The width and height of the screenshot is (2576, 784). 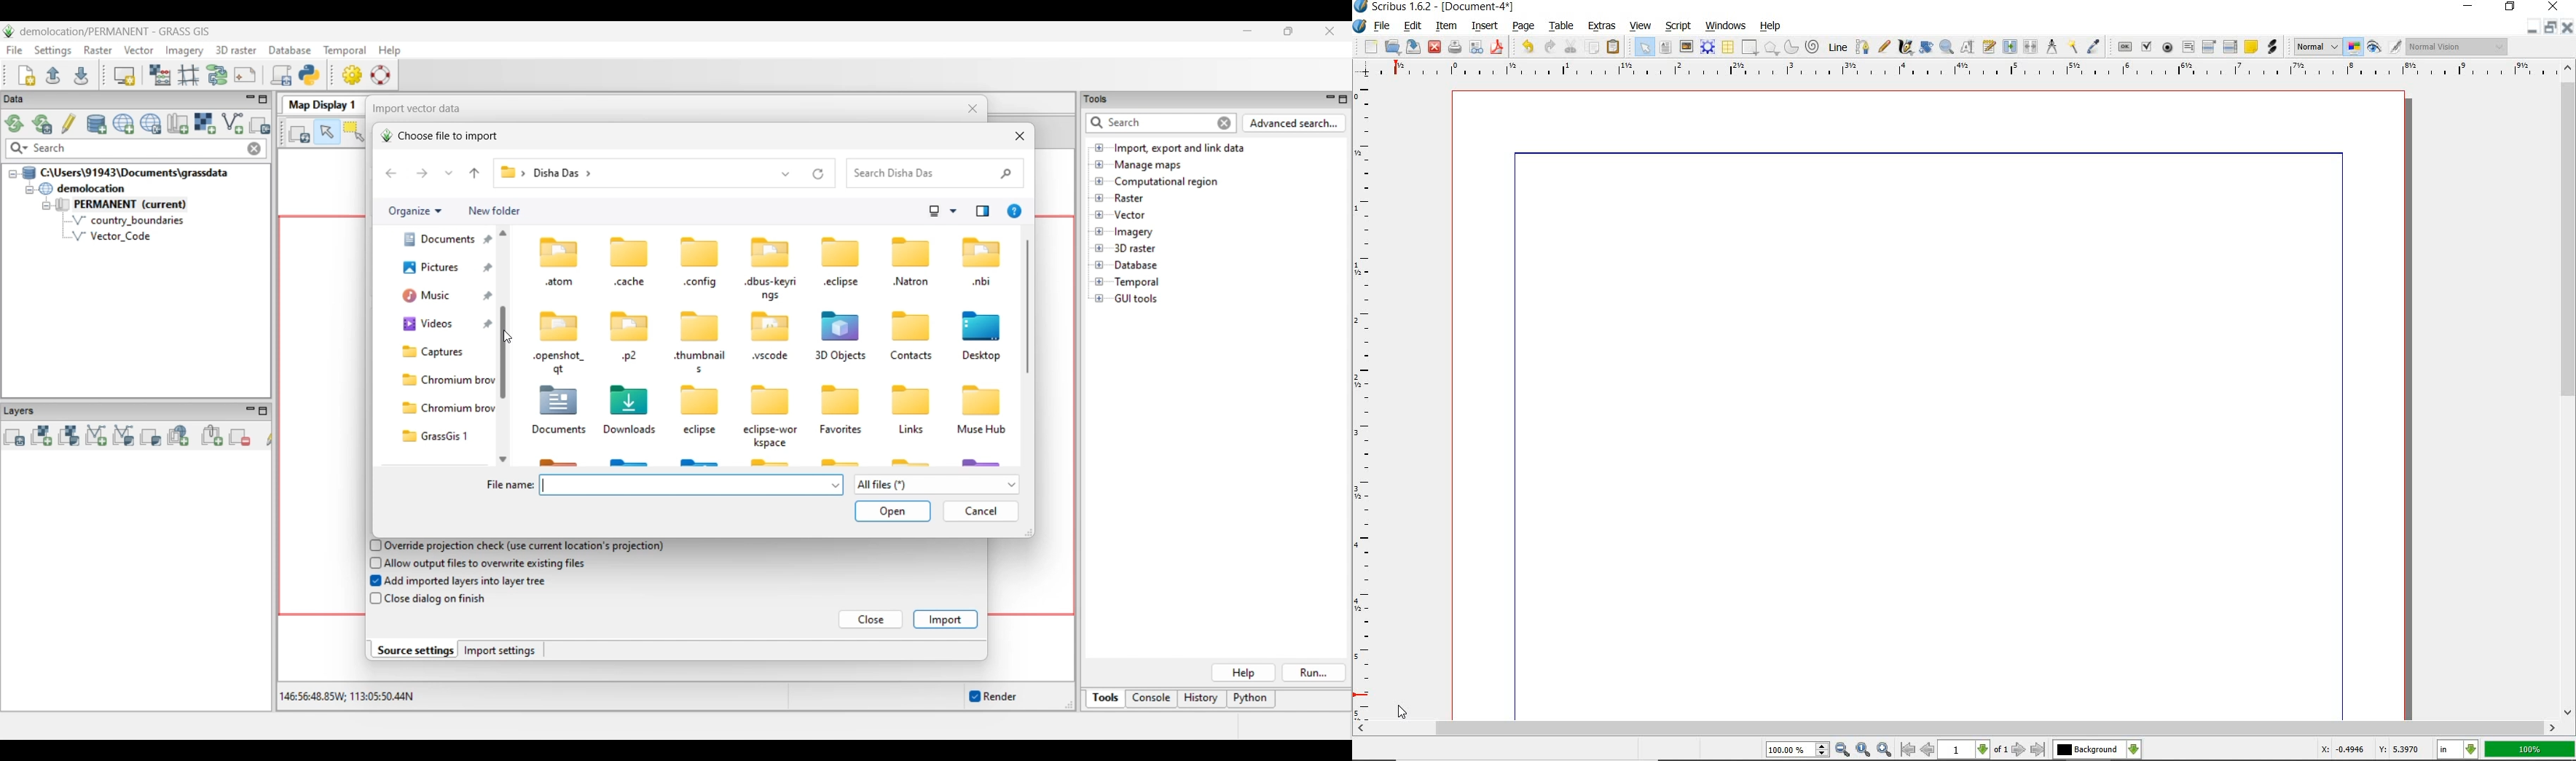 I want to click on pdf radio button, so click(x=2167, y=47).